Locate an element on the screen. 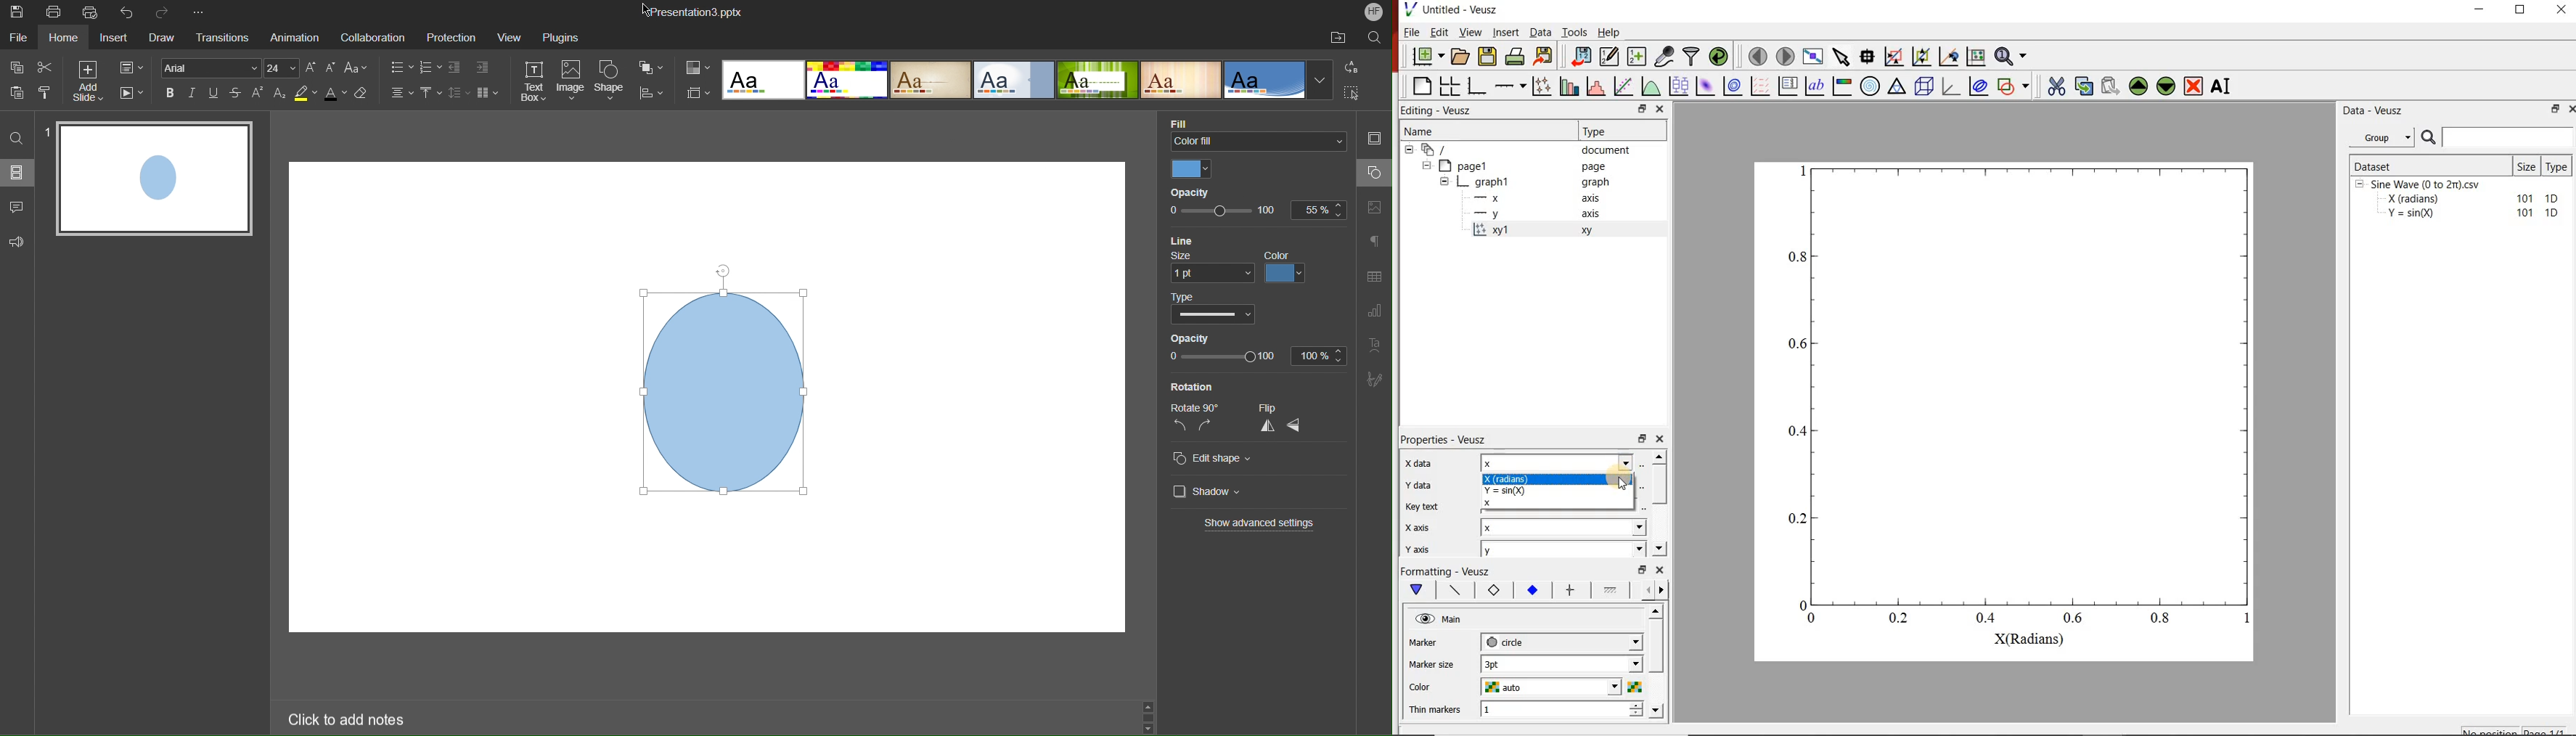 The height and width of the screenshot is (756, 2576). Flip Vertical is located at coordinates (1267, 426).